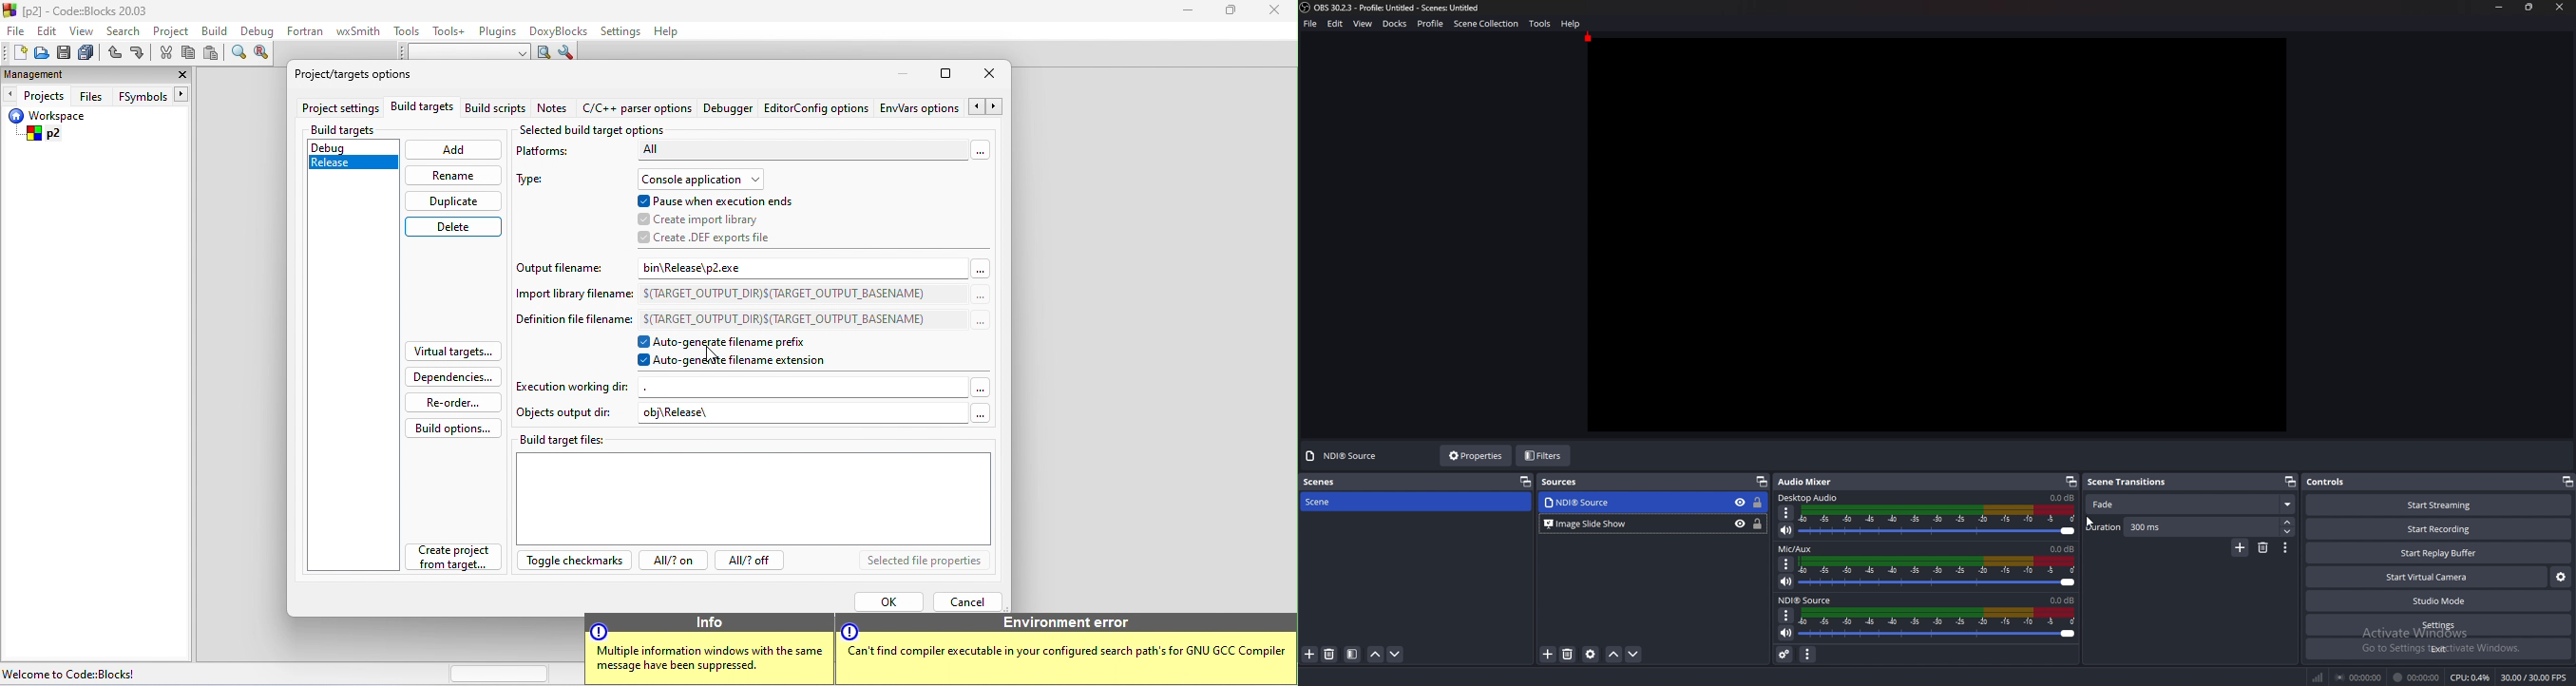  Describe the element at coordinates (366, 78) in the screenshot. I see `project/target option` at that location.